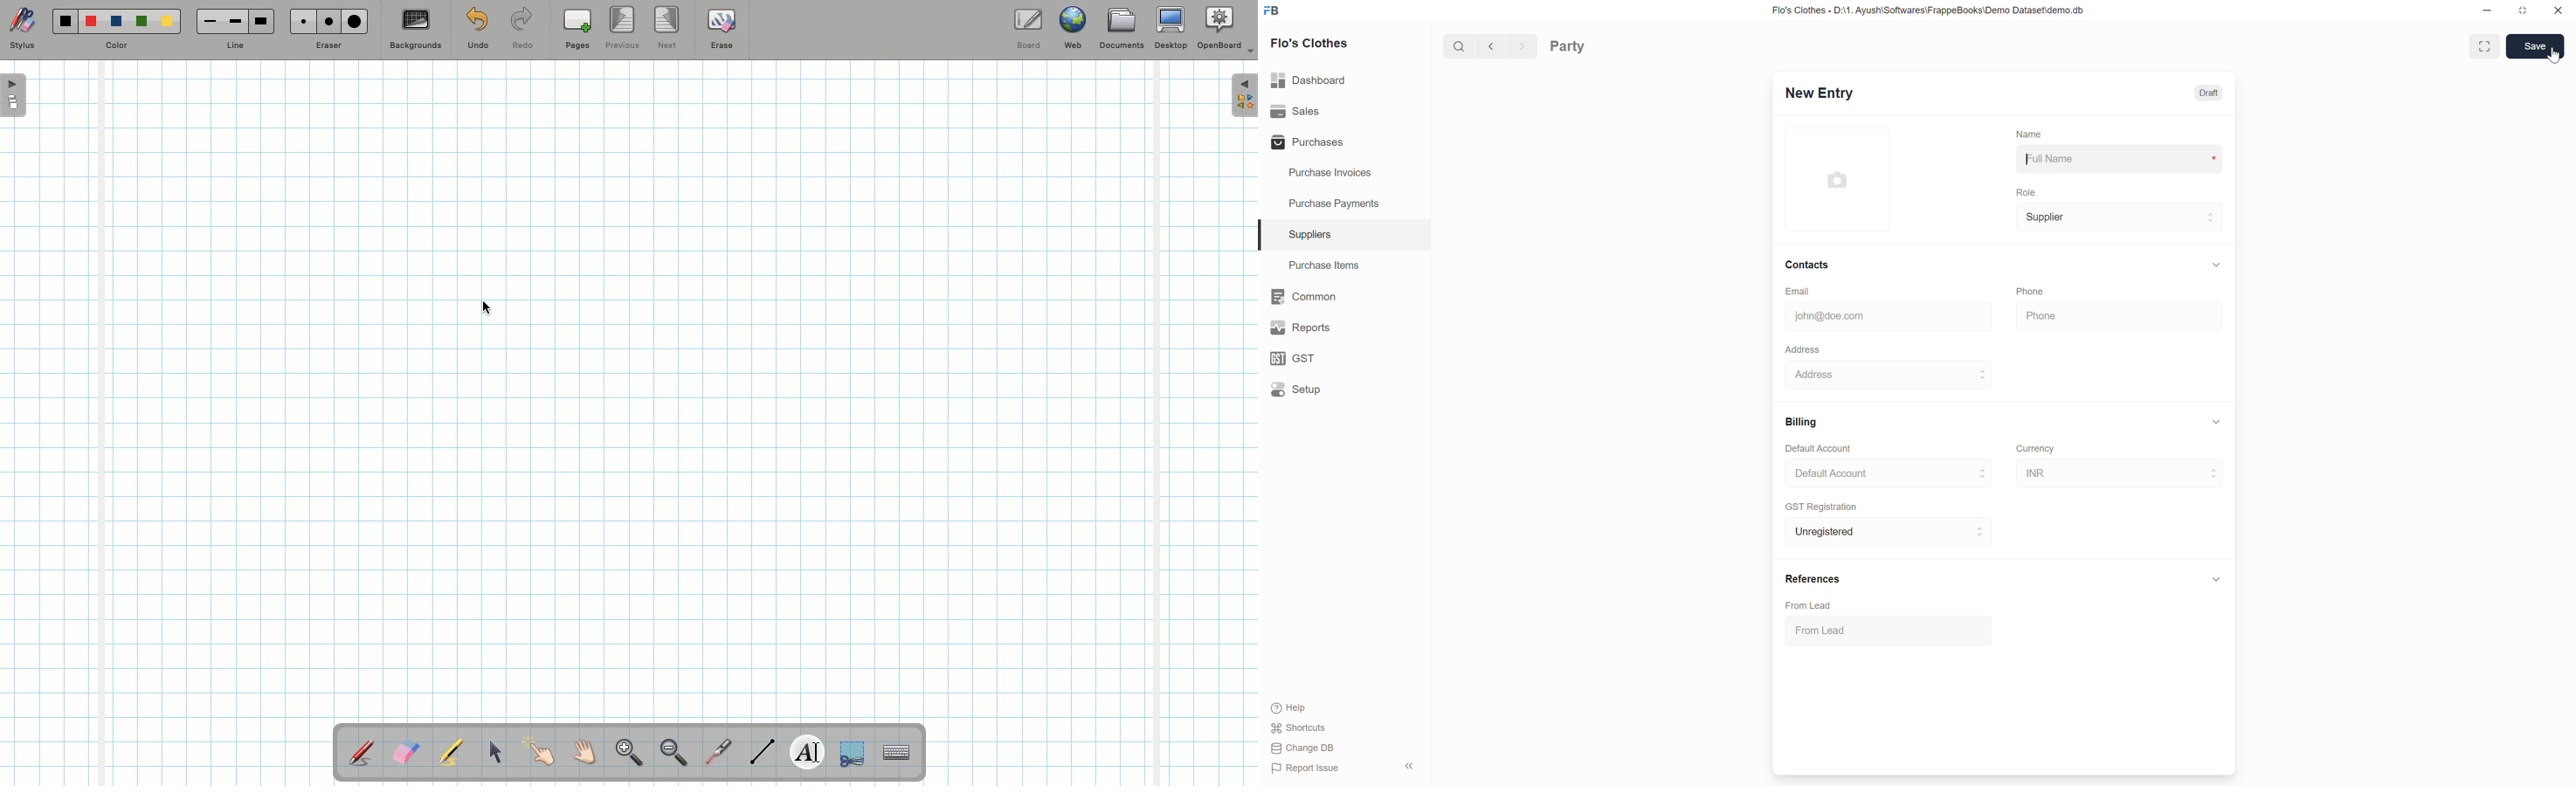 The height and width of the screenshot is (812, 2576). I want to click on INR, so click(2120, 473).